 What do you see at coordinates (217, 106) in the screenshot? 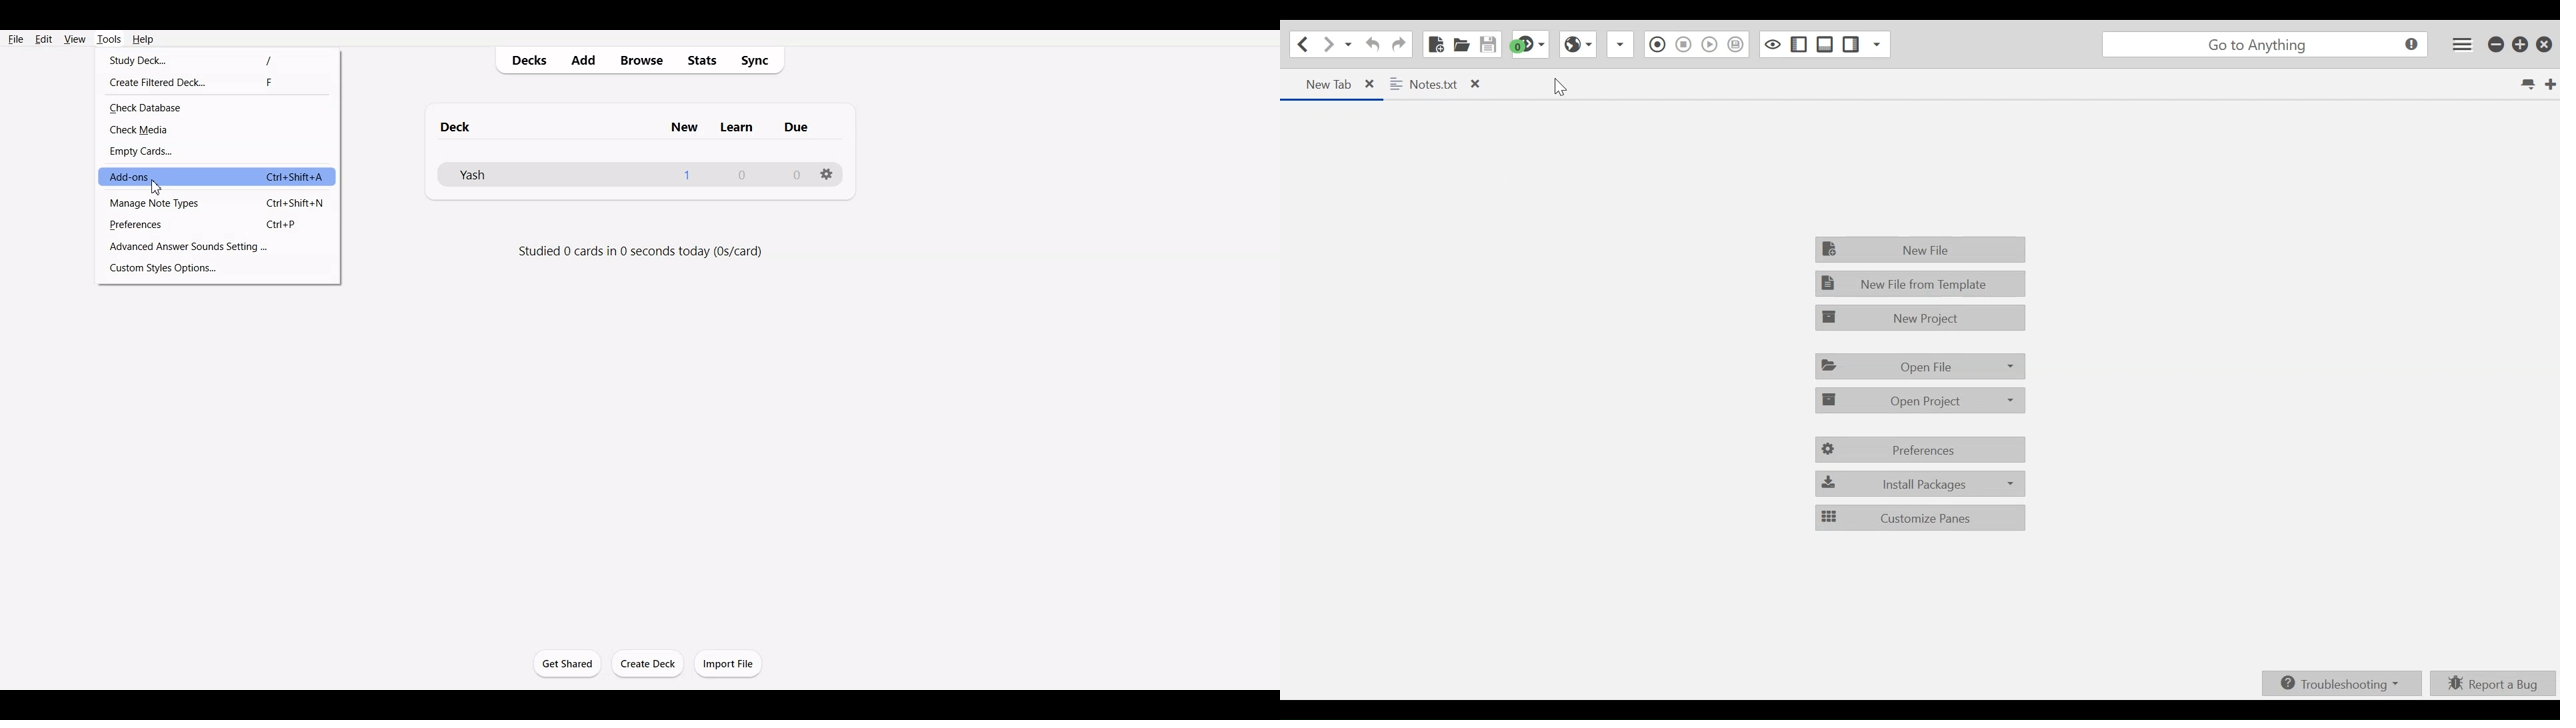
I see `Check Database` at bounding box center [217, 106].